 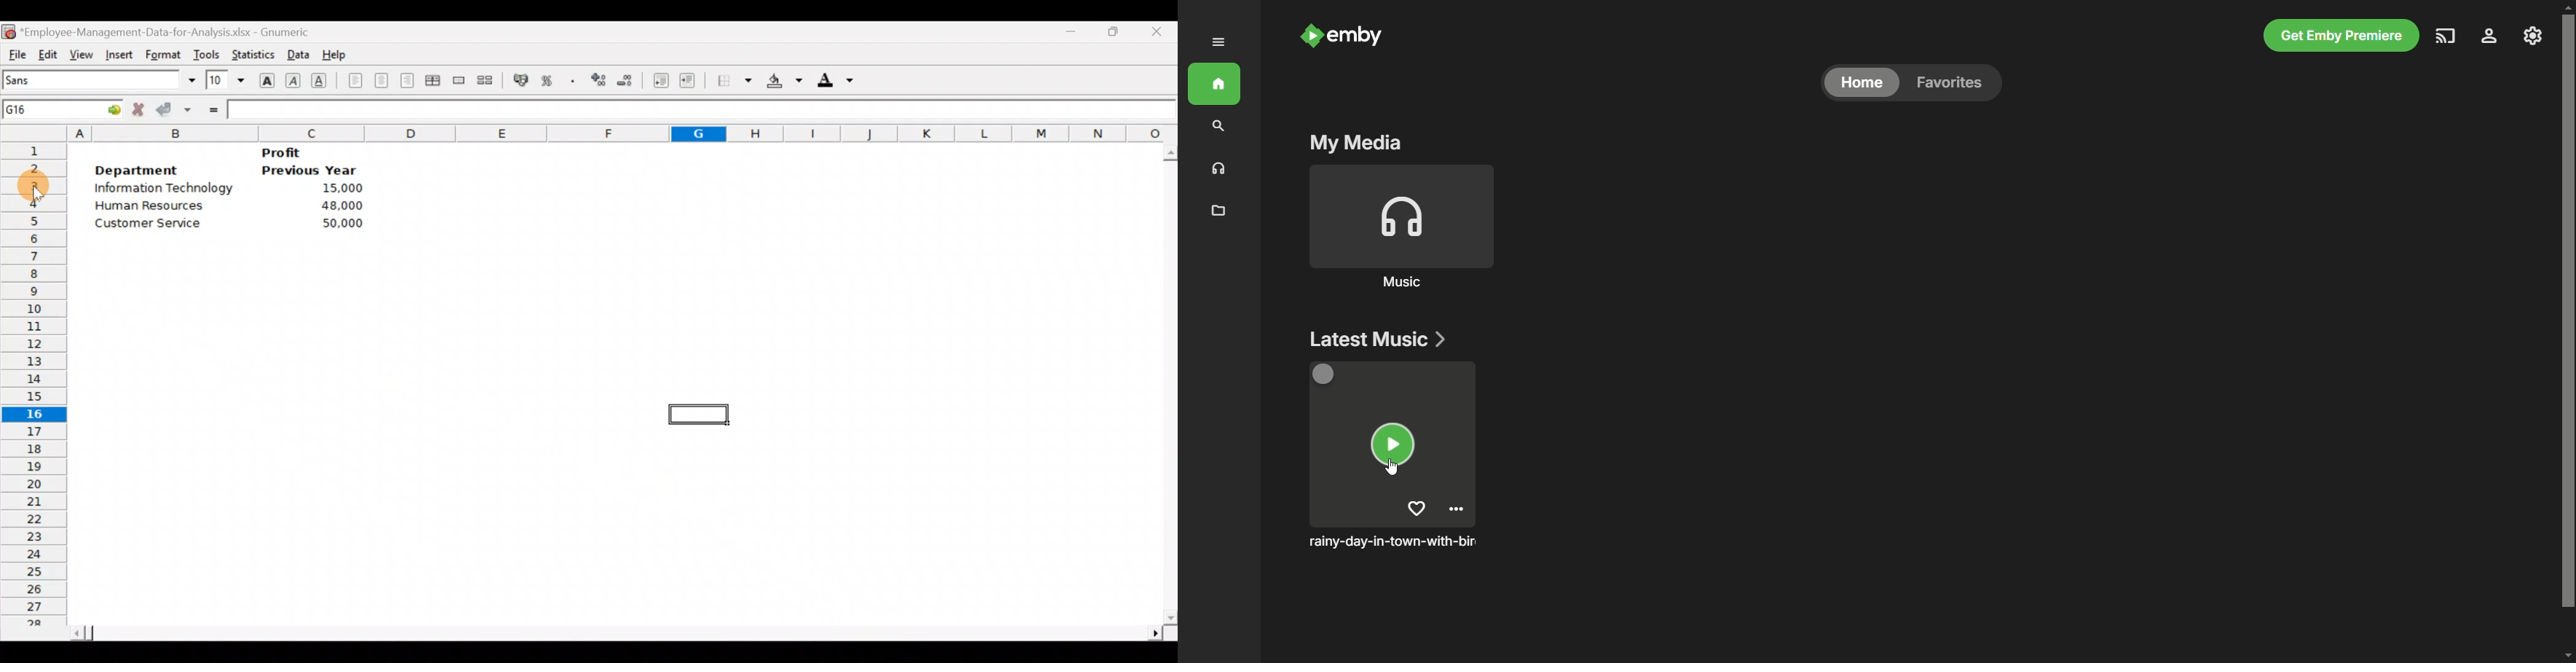 What do you see at coordinates (293, 82) in the screenshot?
I see `Italic` at bounding box center [293, 82].